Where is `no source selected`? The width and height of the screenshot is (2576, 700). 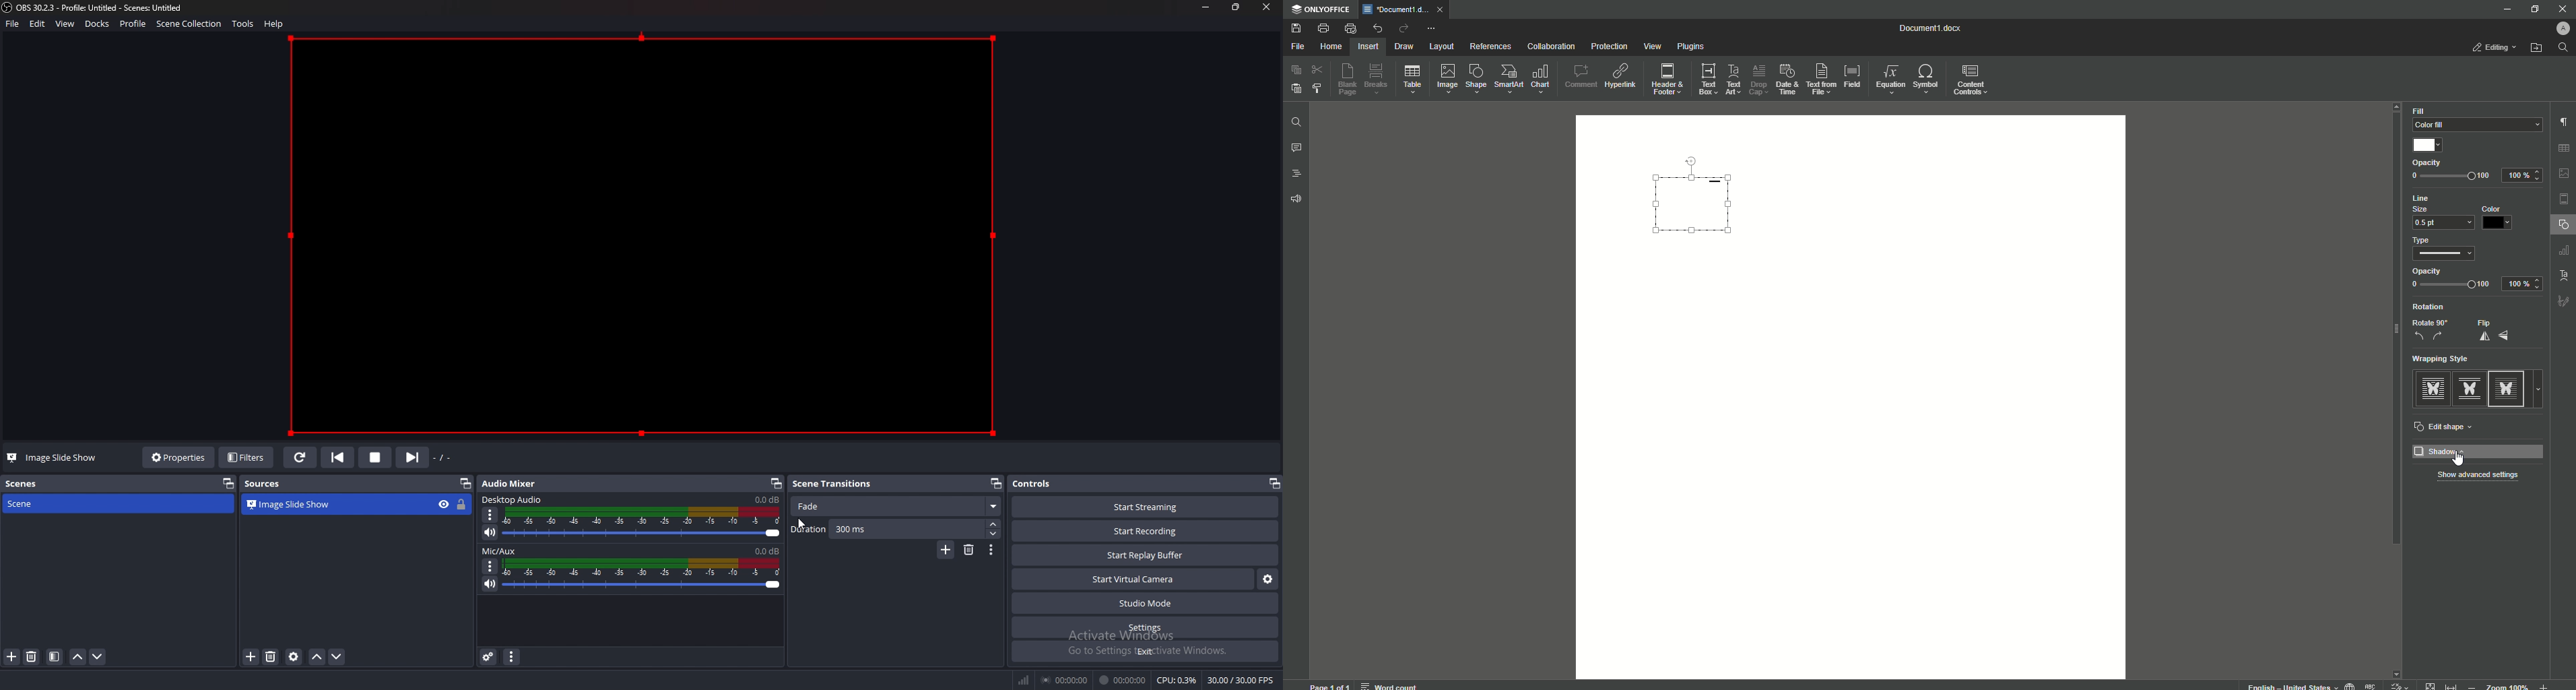 no source selected is located at coordinates (46, 458).